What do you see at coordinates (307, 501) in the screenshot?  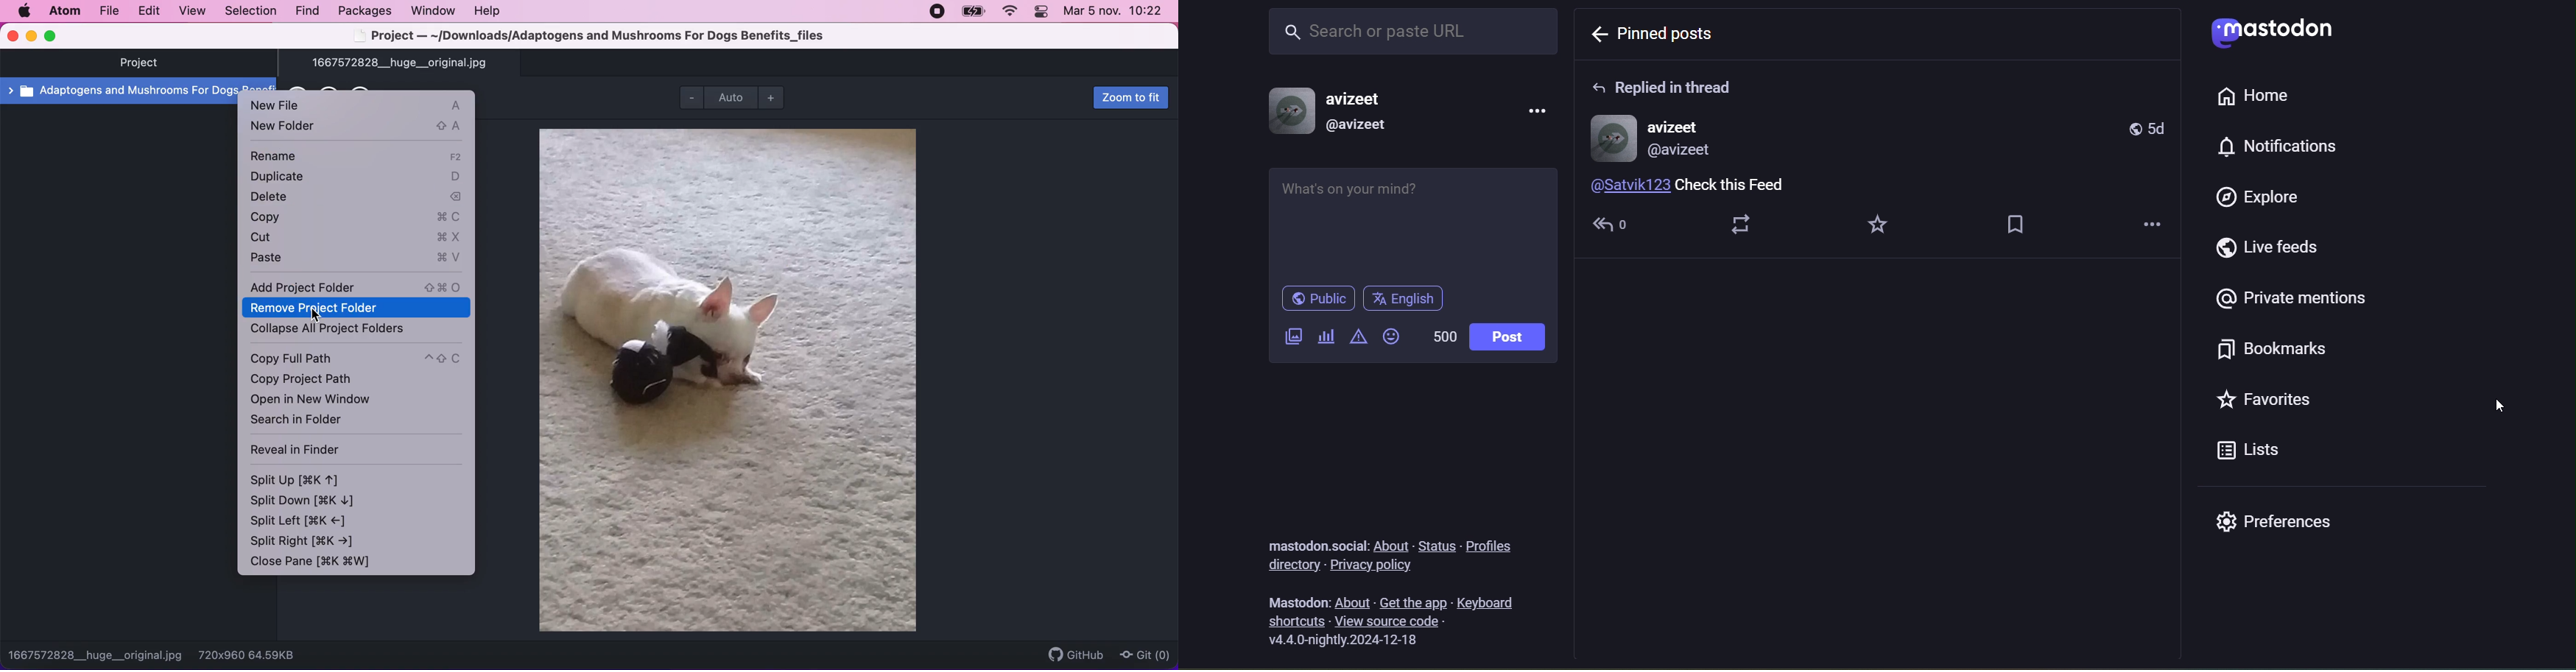 I see `split down` at bounding box center [307, 501].